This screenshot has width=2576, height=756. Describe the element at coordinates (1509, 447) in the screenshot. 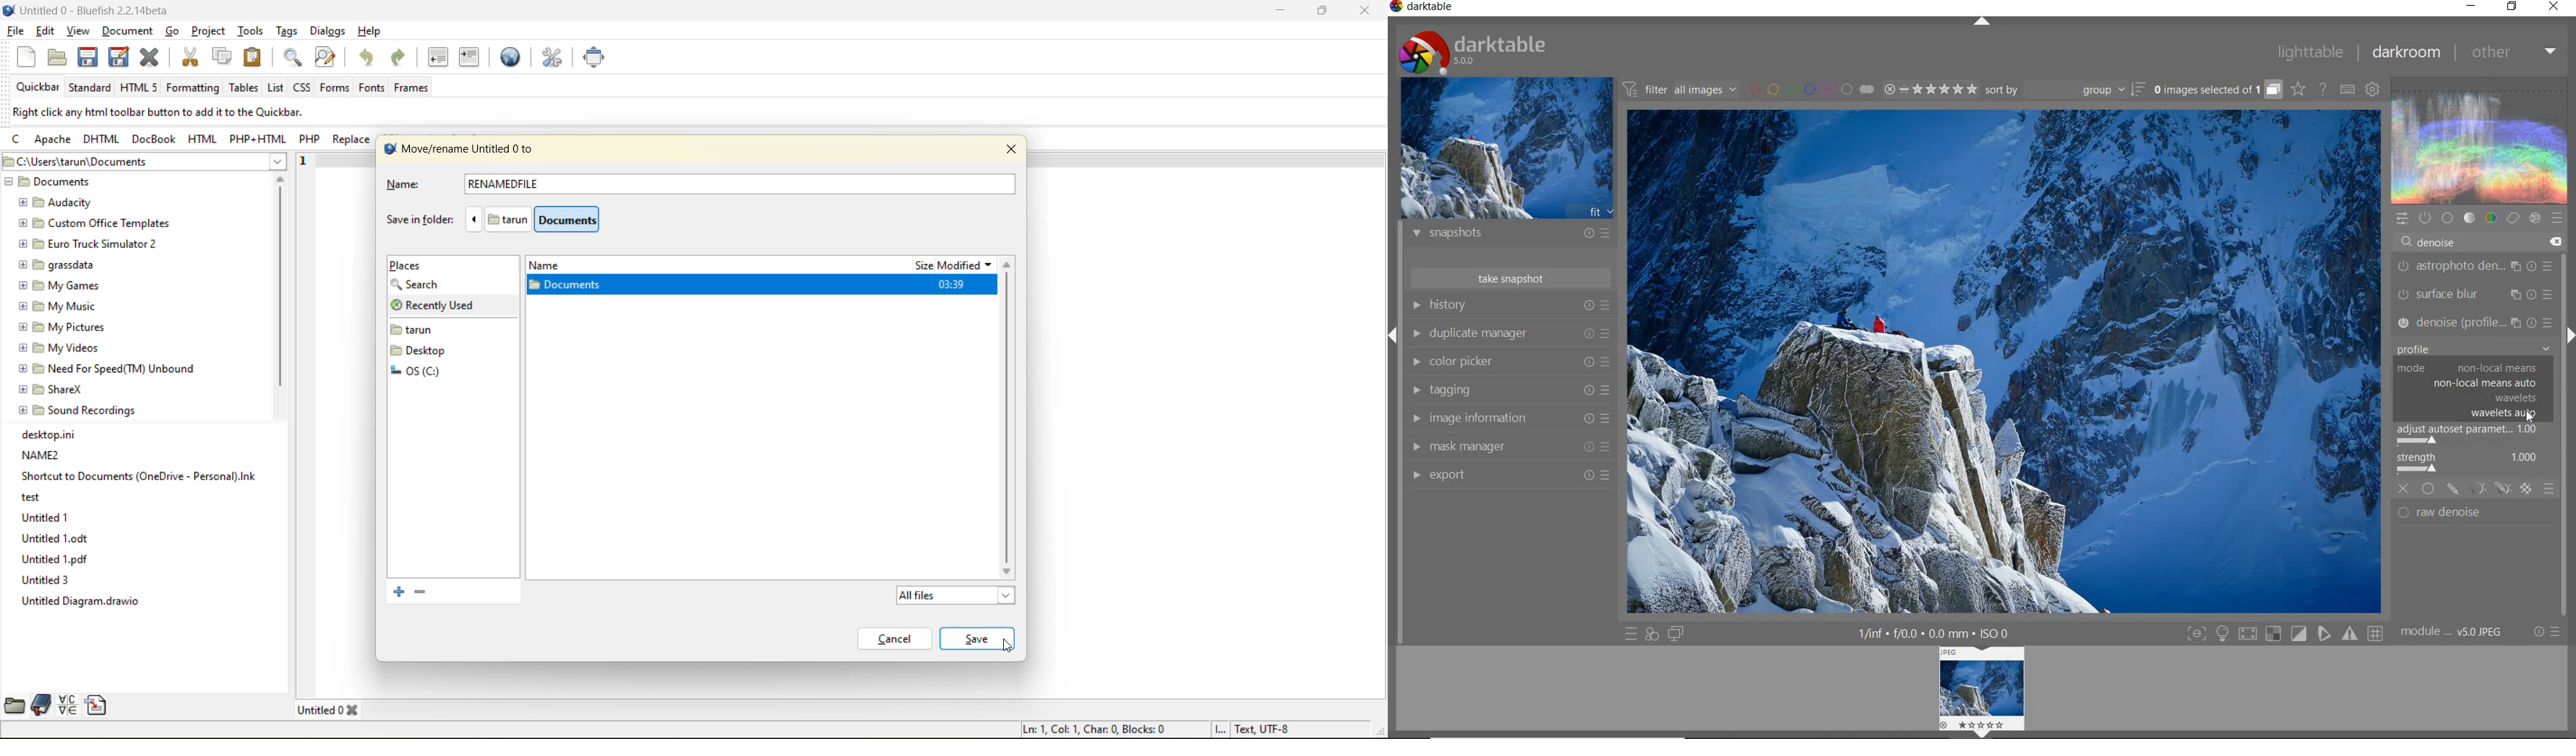

I see `mask manager` at that location.